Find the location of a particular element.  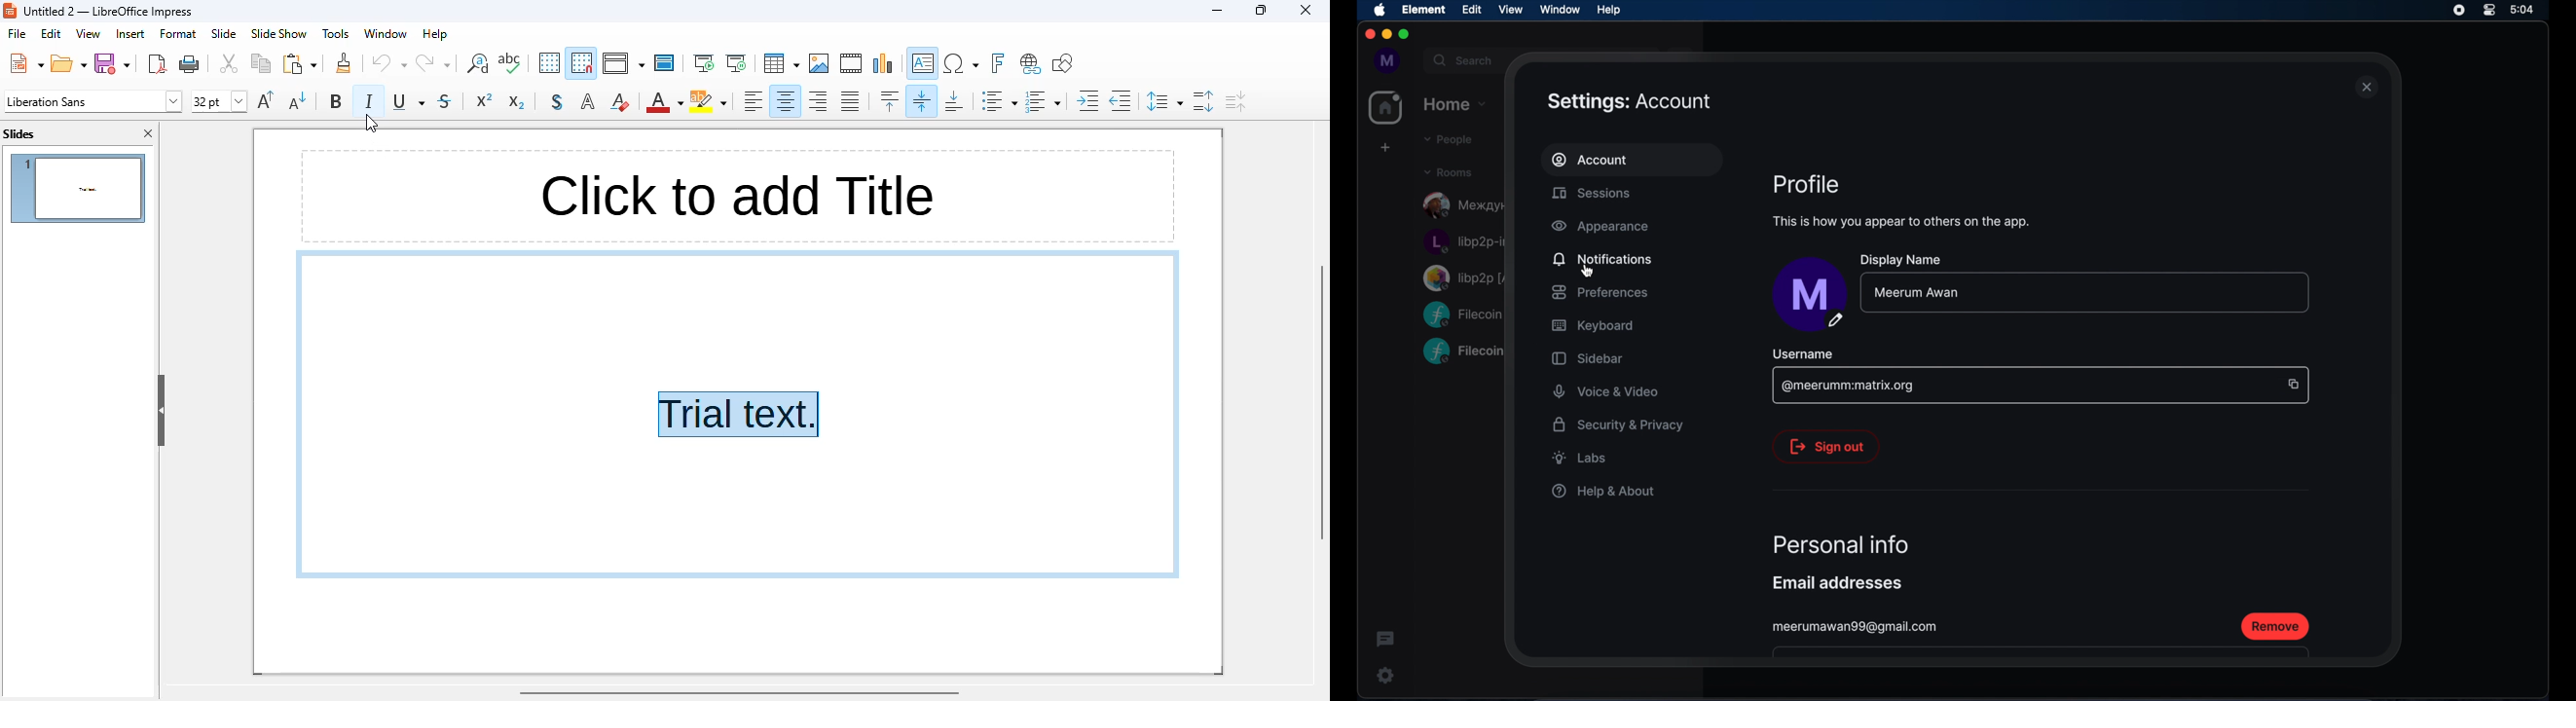

slides is located at coordinates (19, 134).